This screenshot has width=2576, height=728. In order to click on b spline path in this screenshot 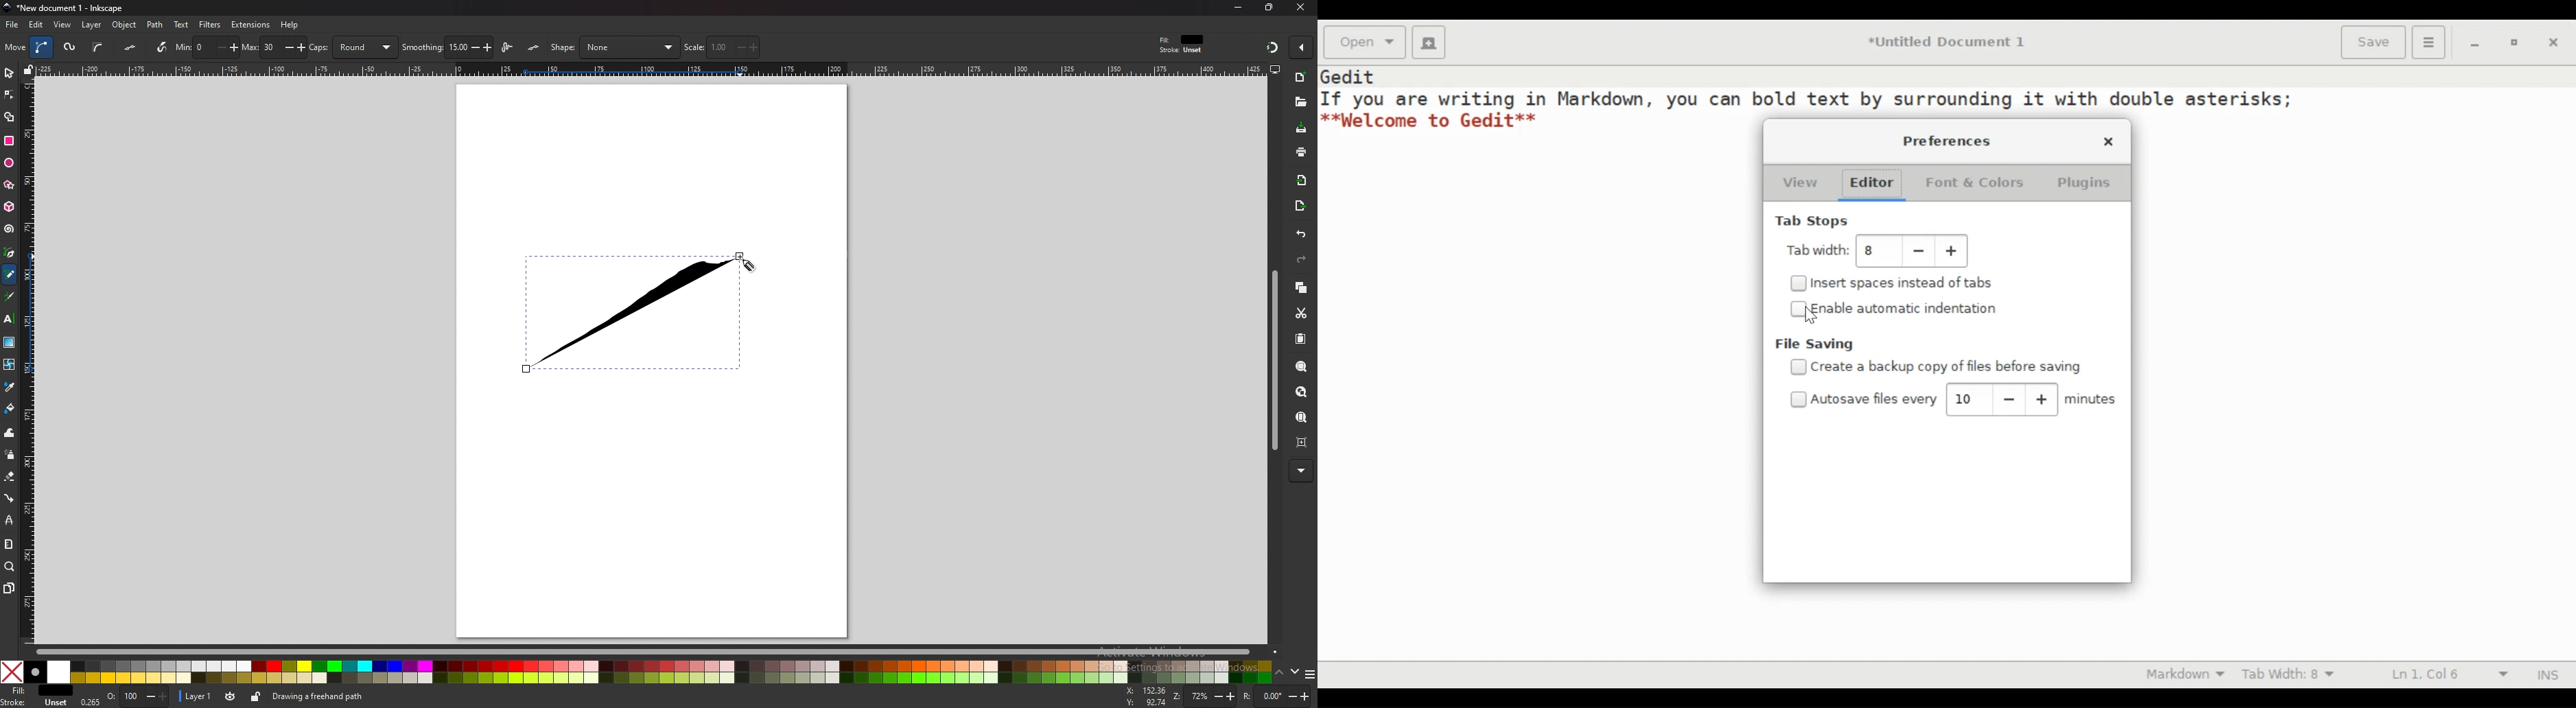, I will do `click(97, 47)`.